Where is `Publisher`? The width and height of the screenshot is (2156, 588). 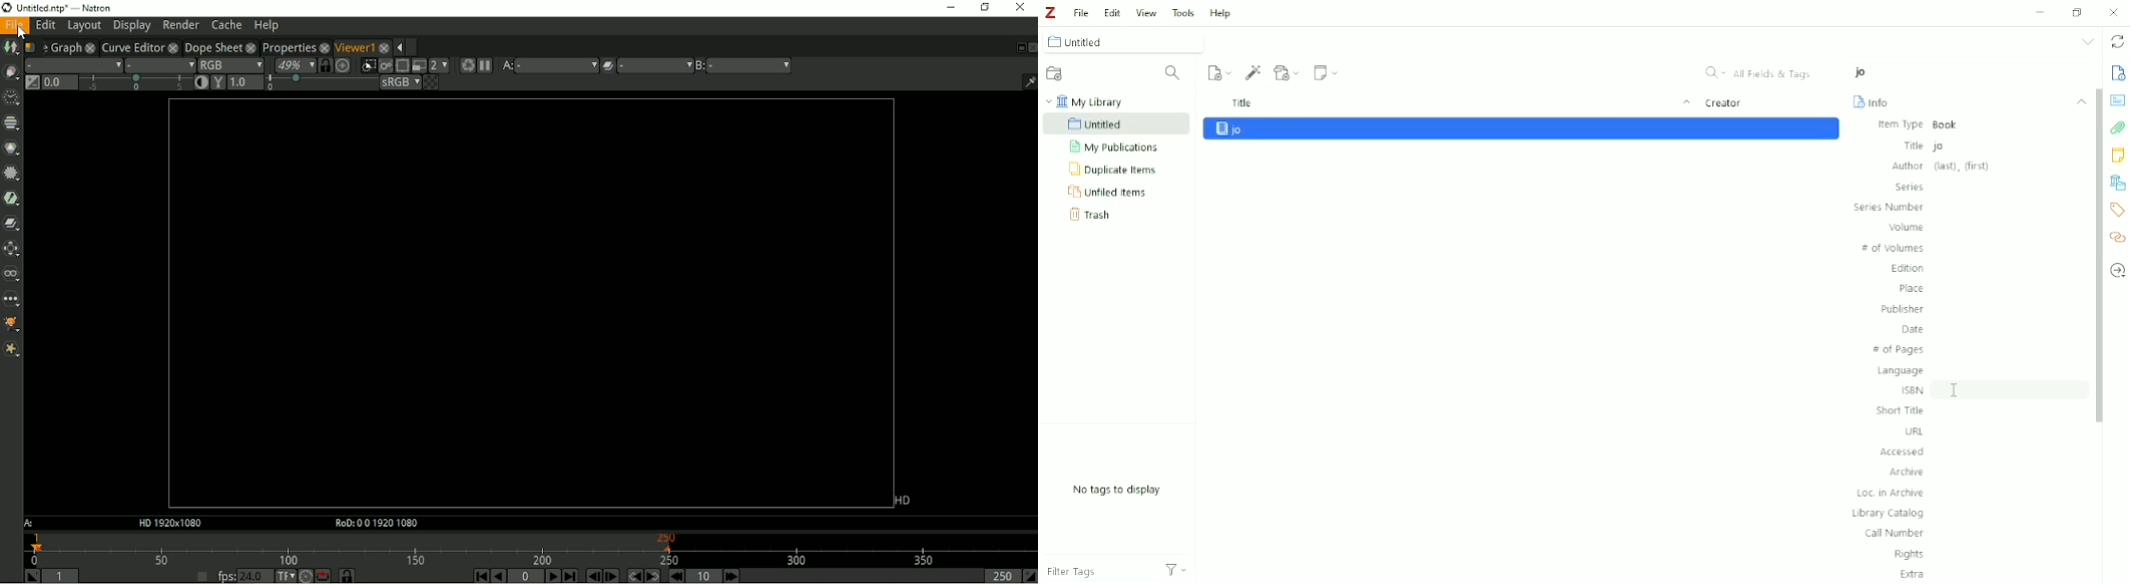
Publisher is located at coordinates (1900, 309).